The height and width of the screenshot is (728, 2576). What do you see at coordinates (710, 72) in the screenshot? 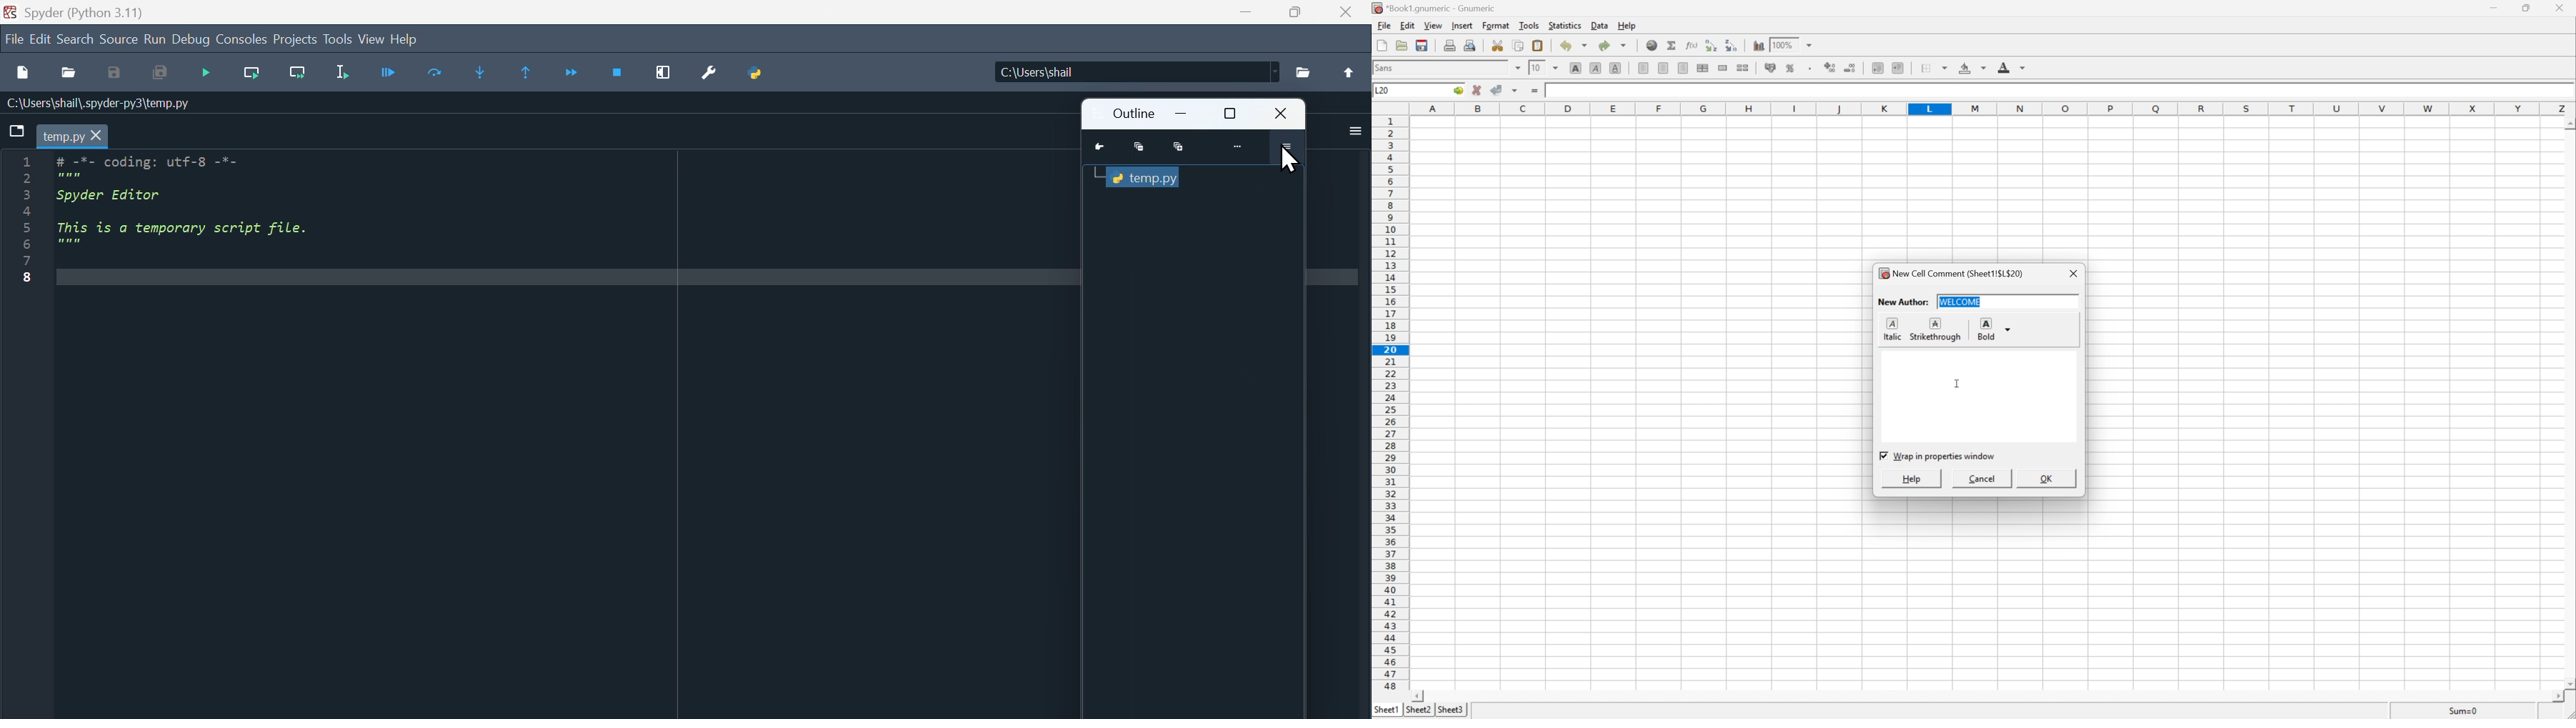
I see `Preferences` at bounding box center [710, 72].